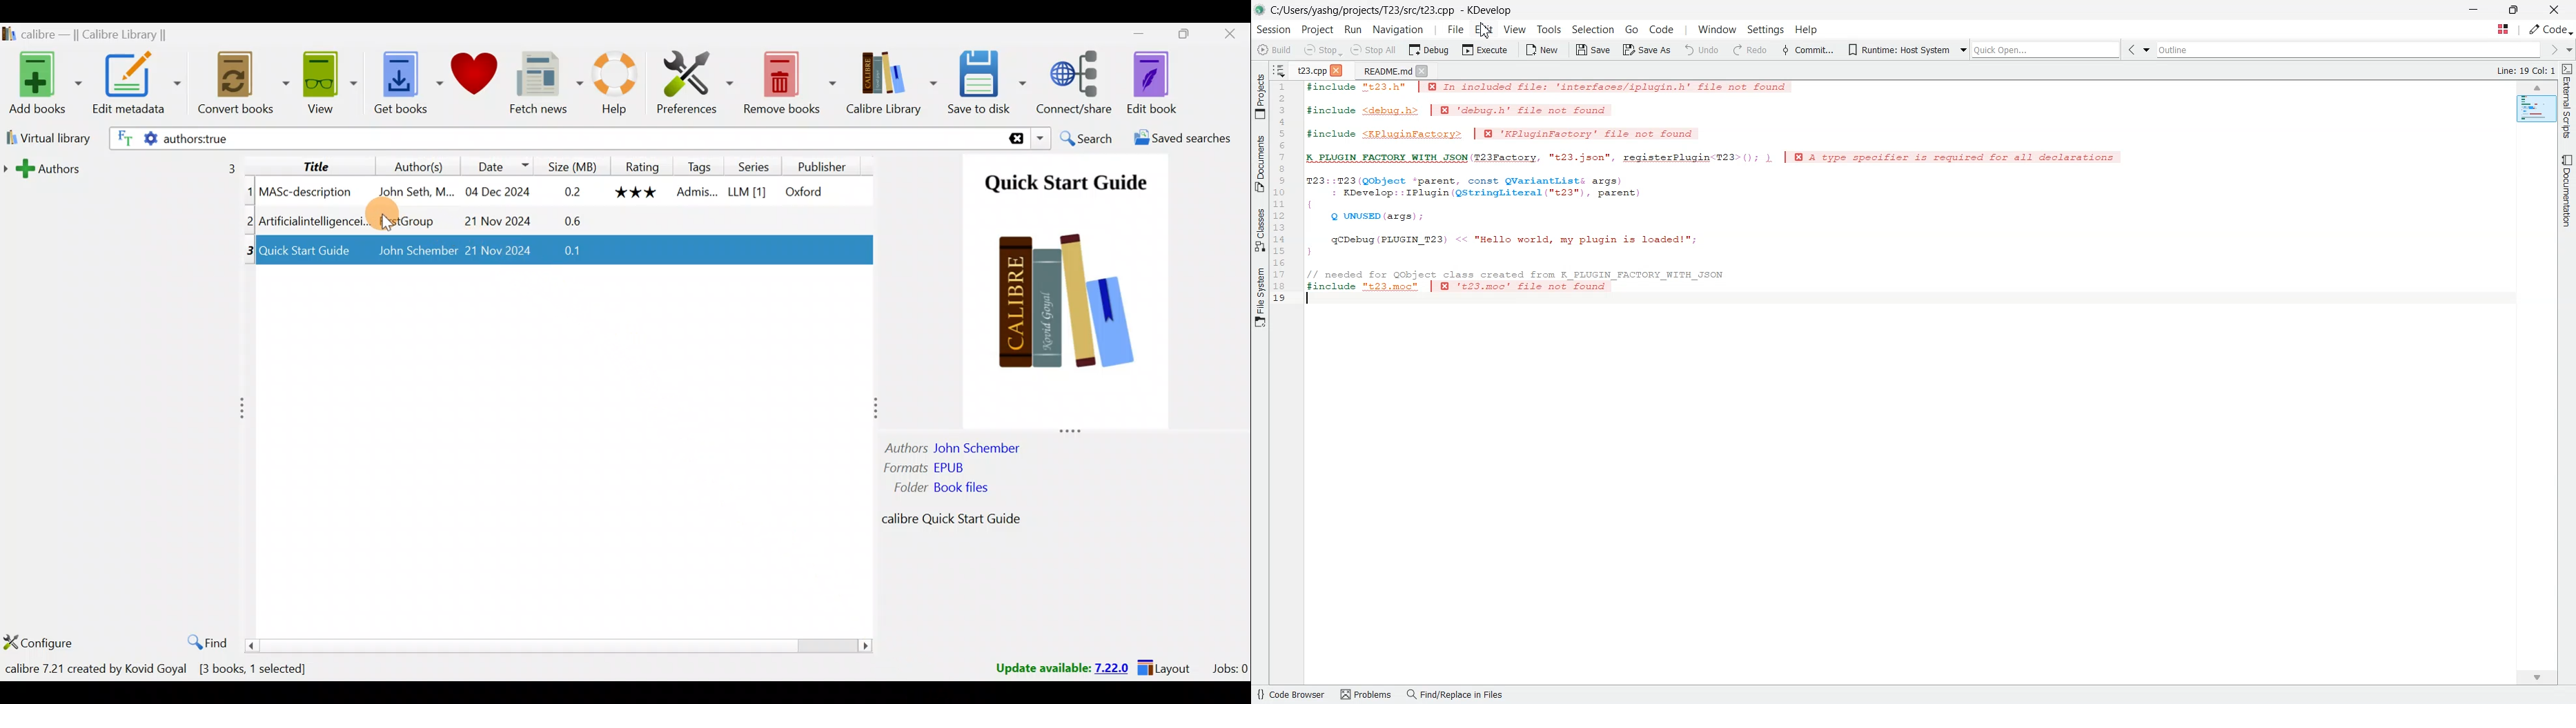 This screenshot has width=2576, height=728. Describe the element at coordinates (2544, 674) in the screenshot. I see `Scroll down` at that location.